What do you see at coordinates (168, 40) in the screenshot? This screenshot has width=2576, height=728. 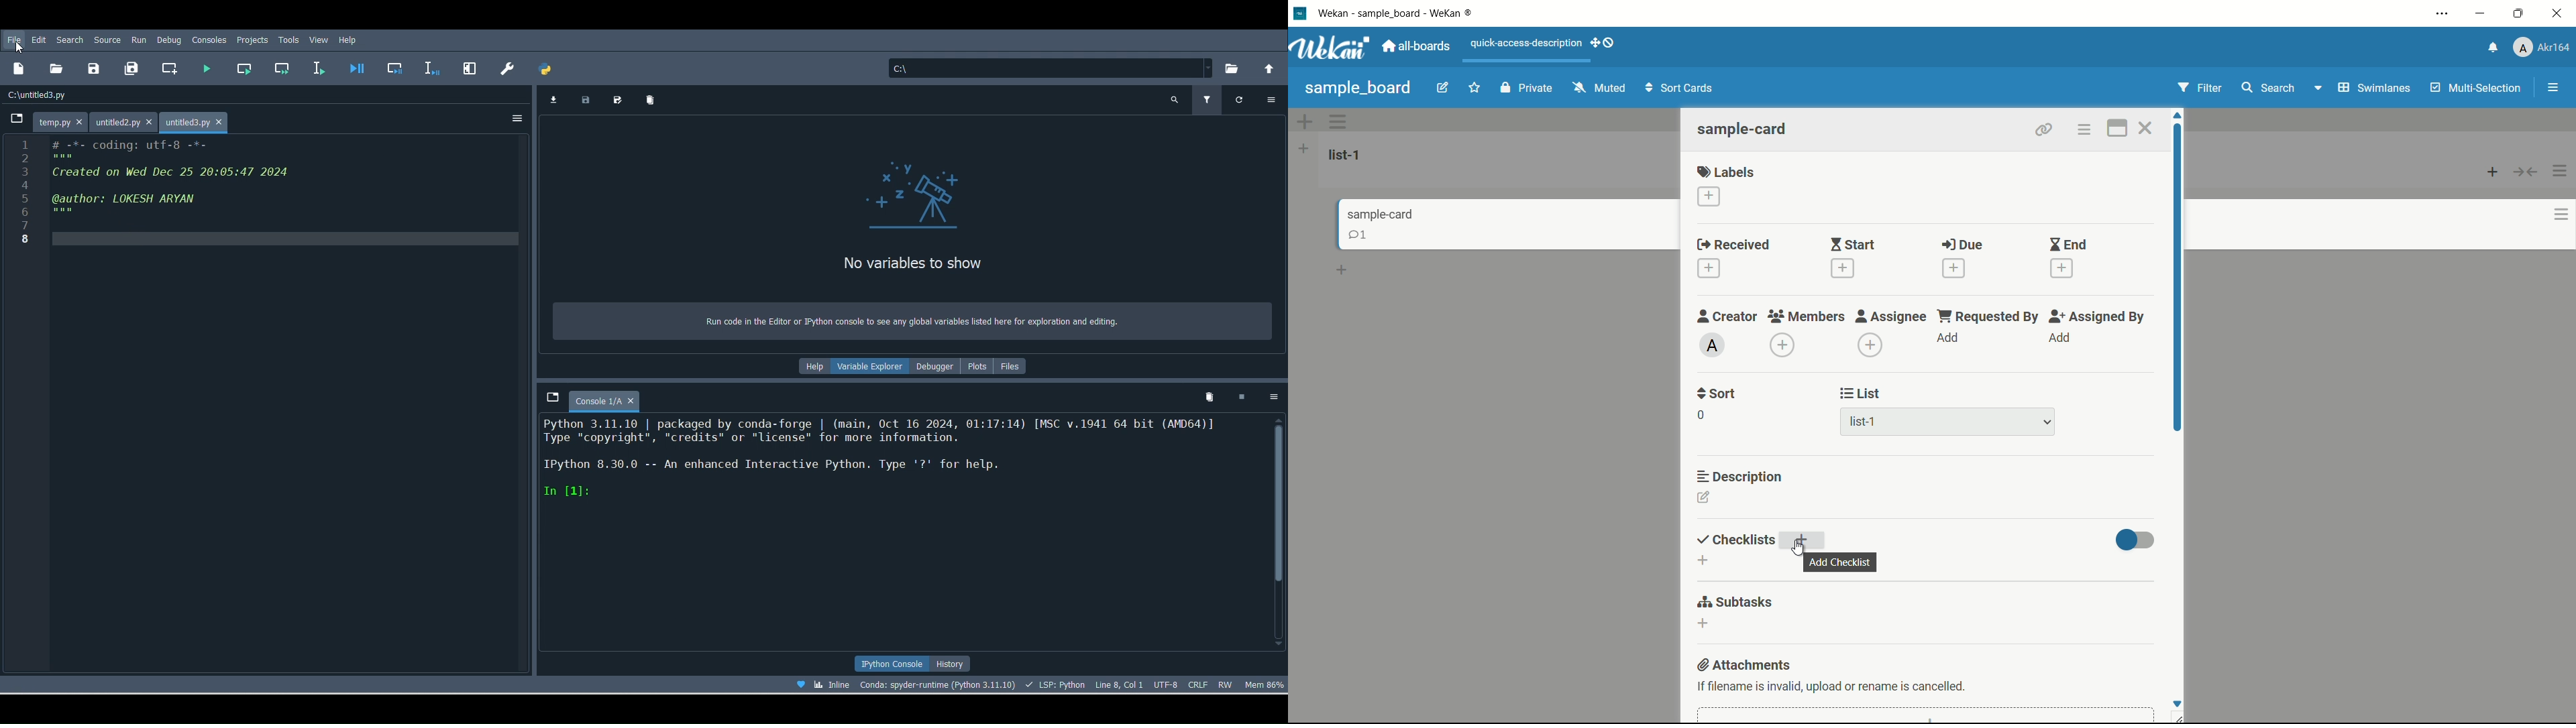 I see `Debug` at bounding box center [168, 40].